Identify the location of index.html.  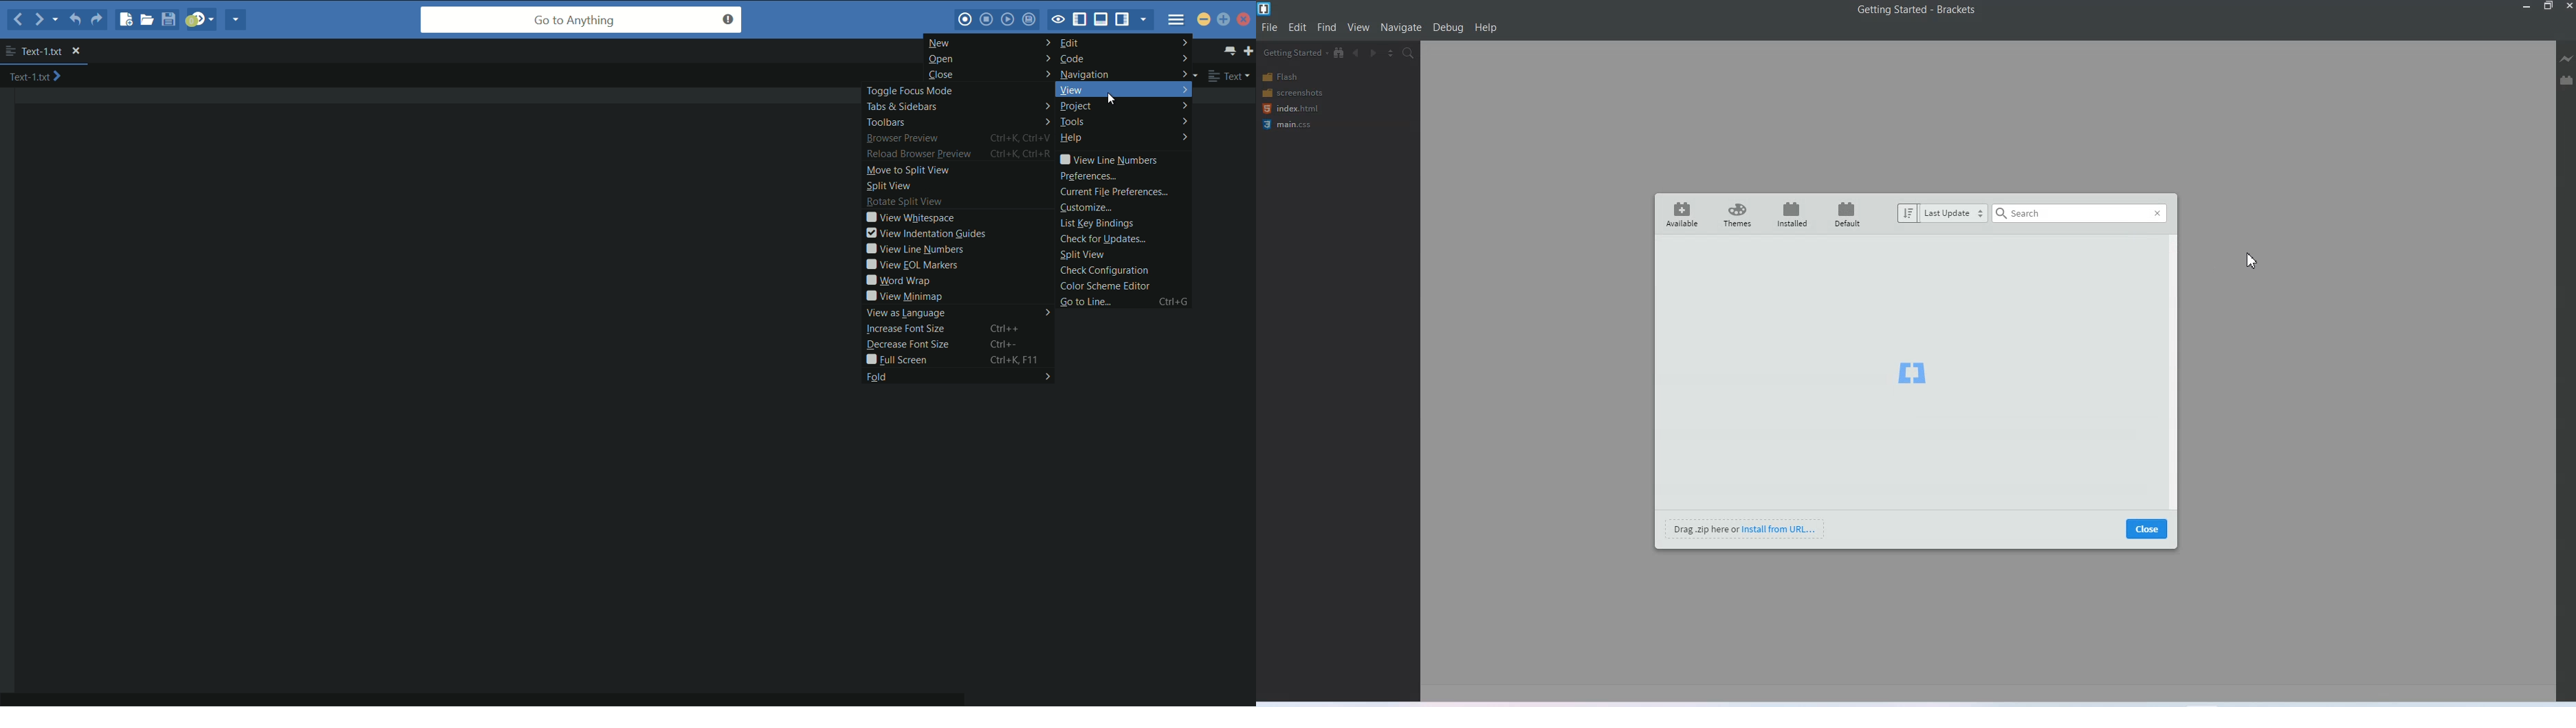
(1290, 108).